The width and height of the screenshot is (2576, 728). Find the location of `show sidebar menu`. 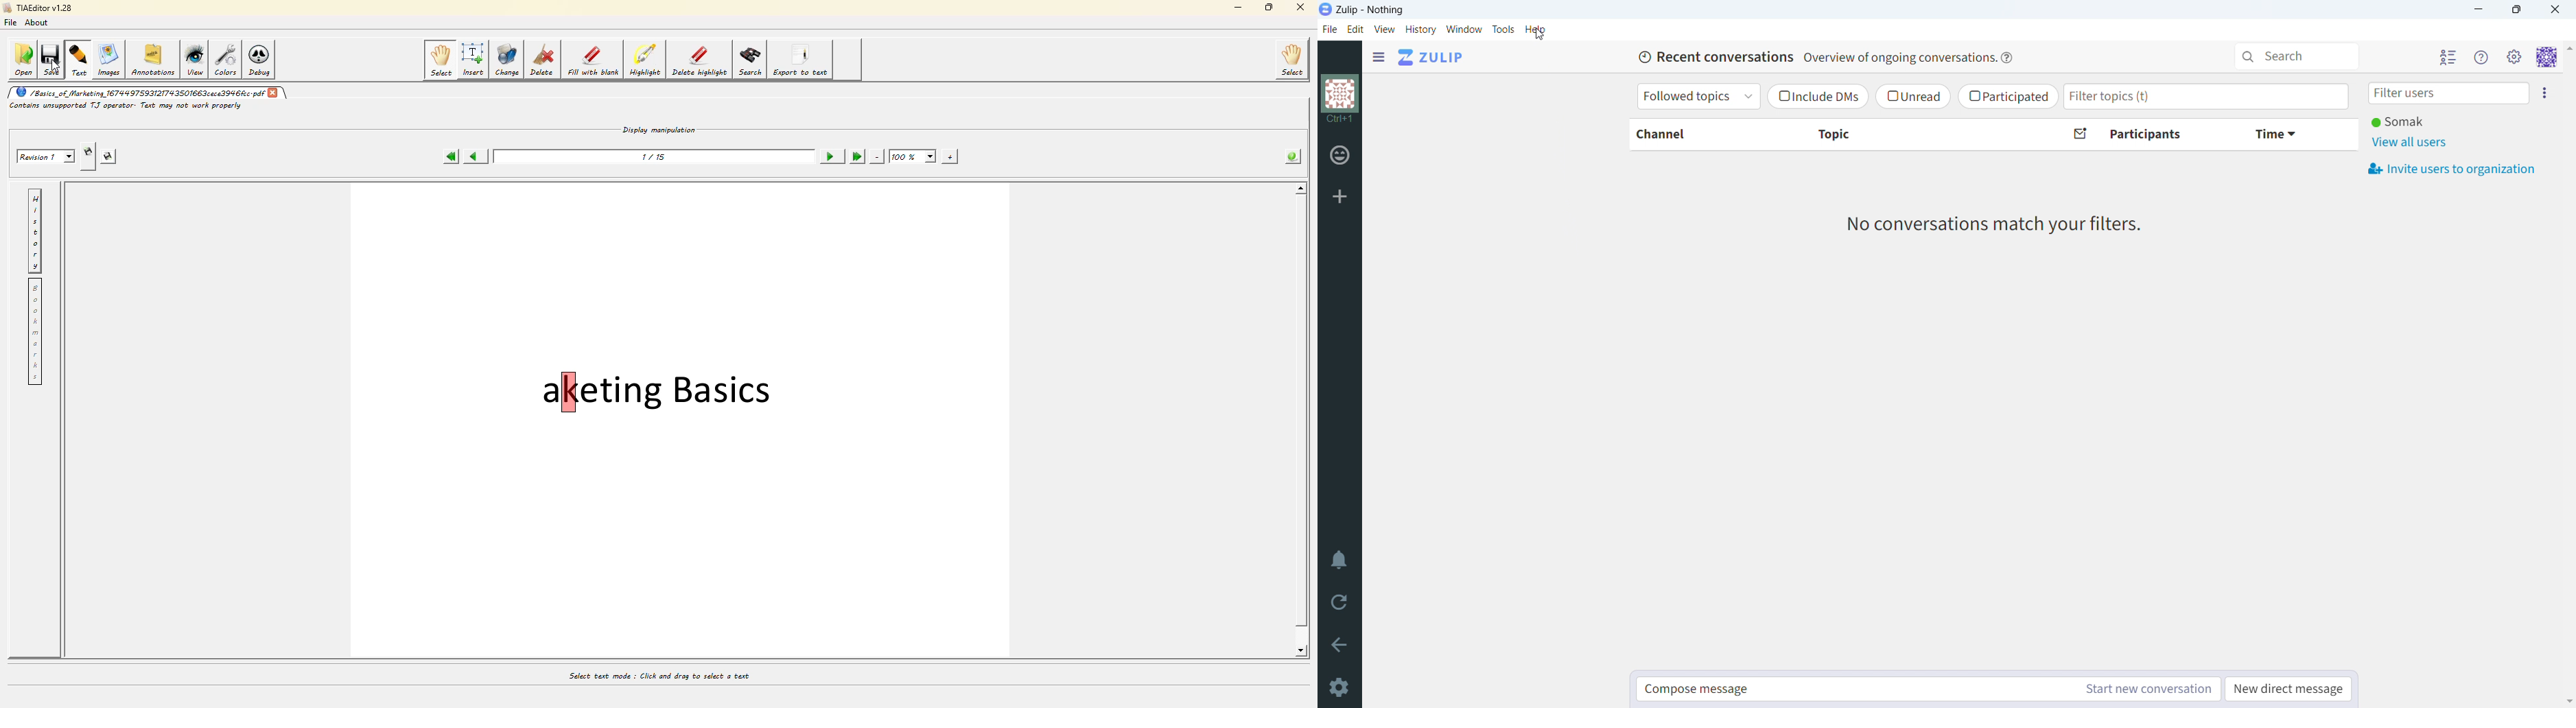

show sidebar menu is located at coordinates (1380, 58).